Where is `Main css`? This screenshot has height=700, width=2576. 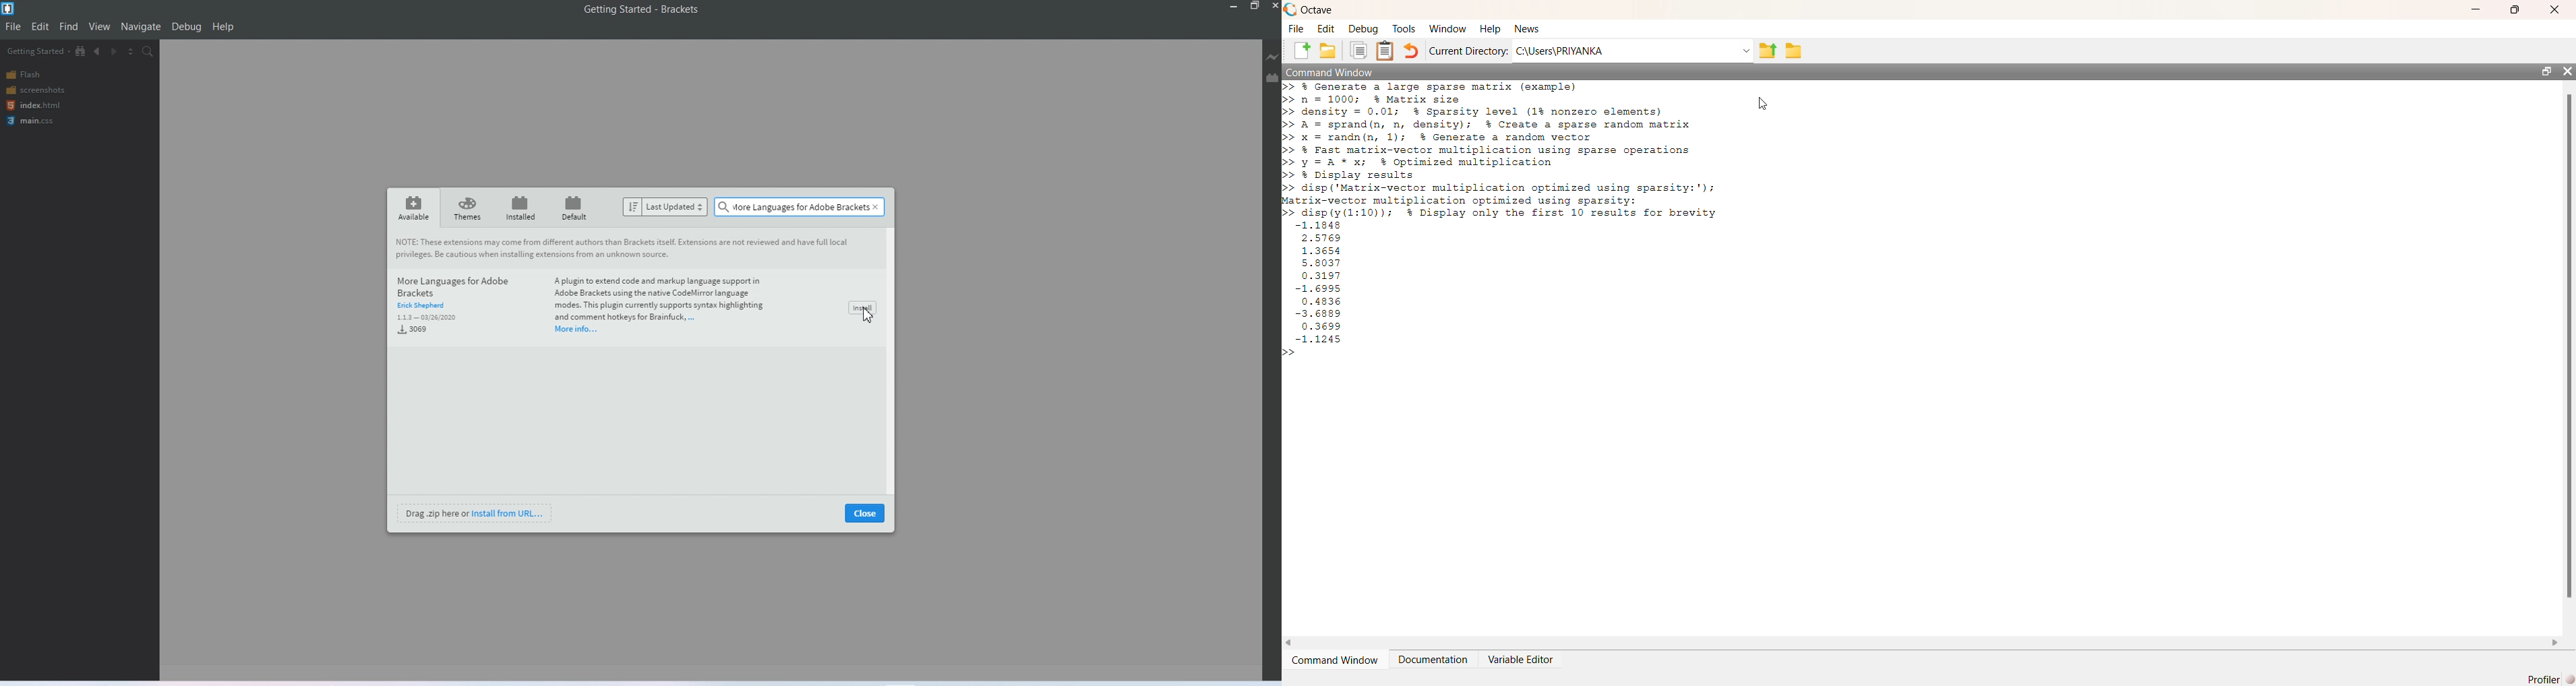 Main css is located at coordinates (47, 122).